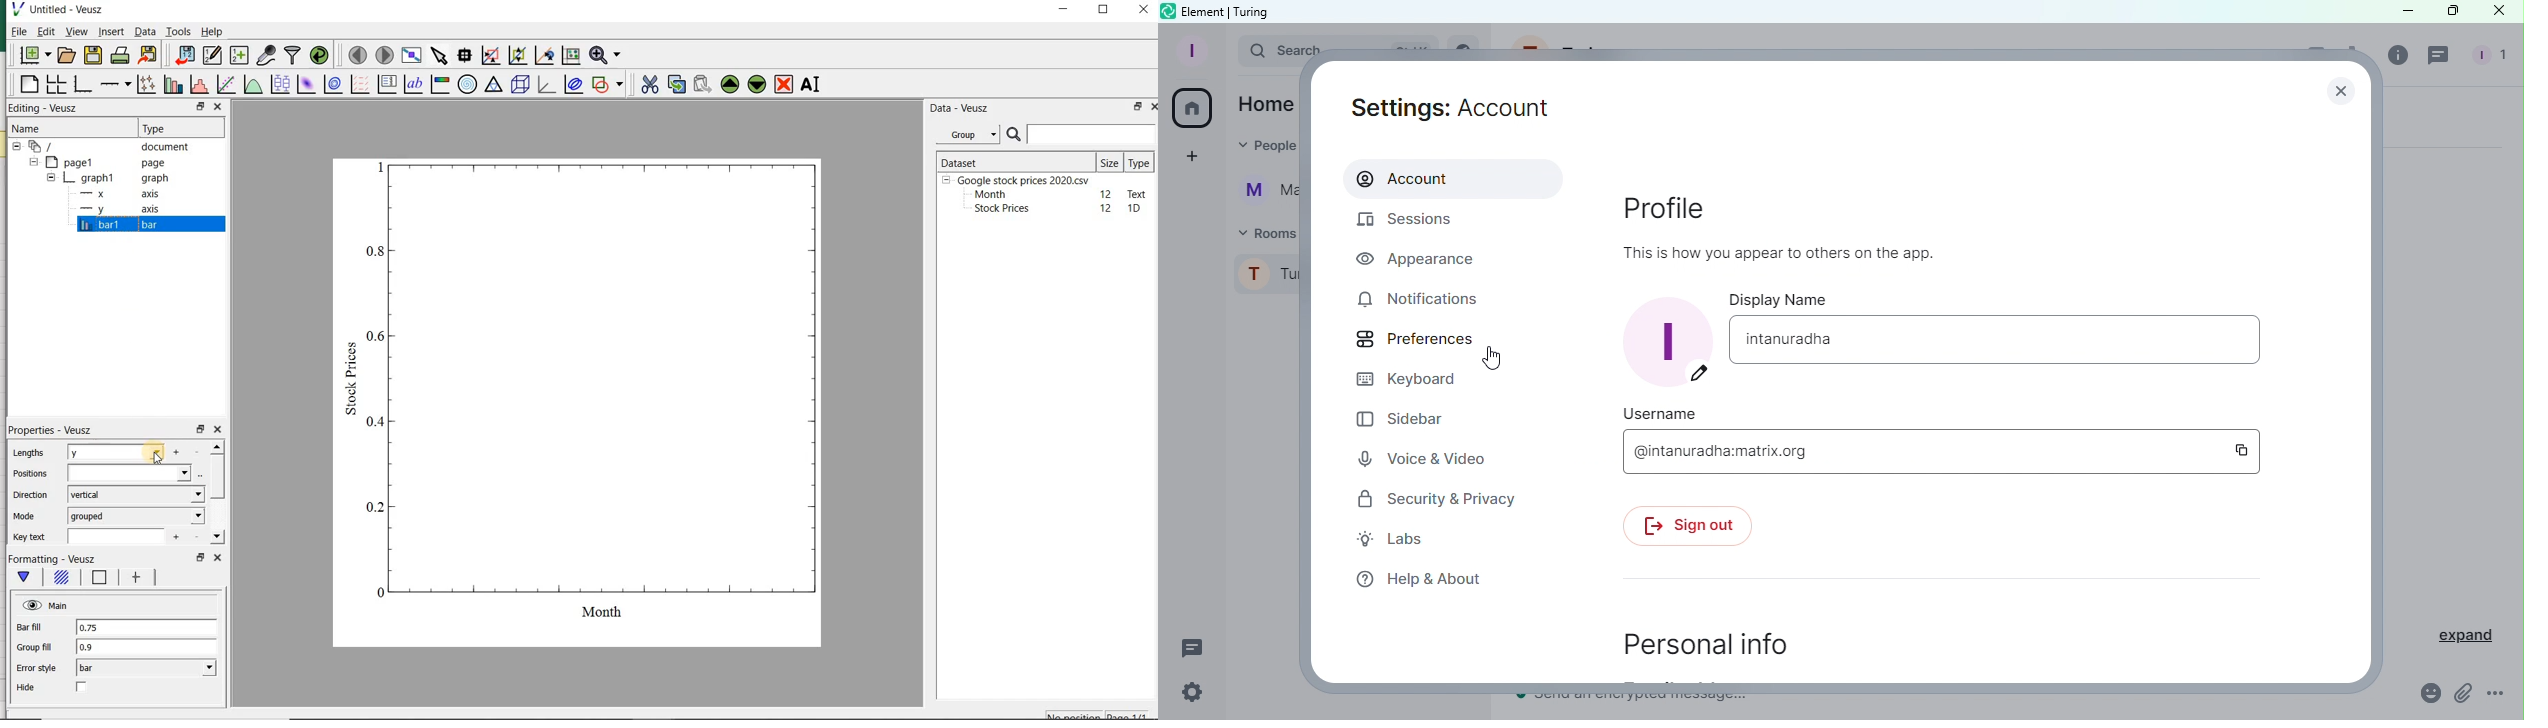 Image resolution: width=2548 pixels, height=728 pixels. Describe the element at coordinates (83, 688) in the screenshot. I see `check/uncheck` at that location.